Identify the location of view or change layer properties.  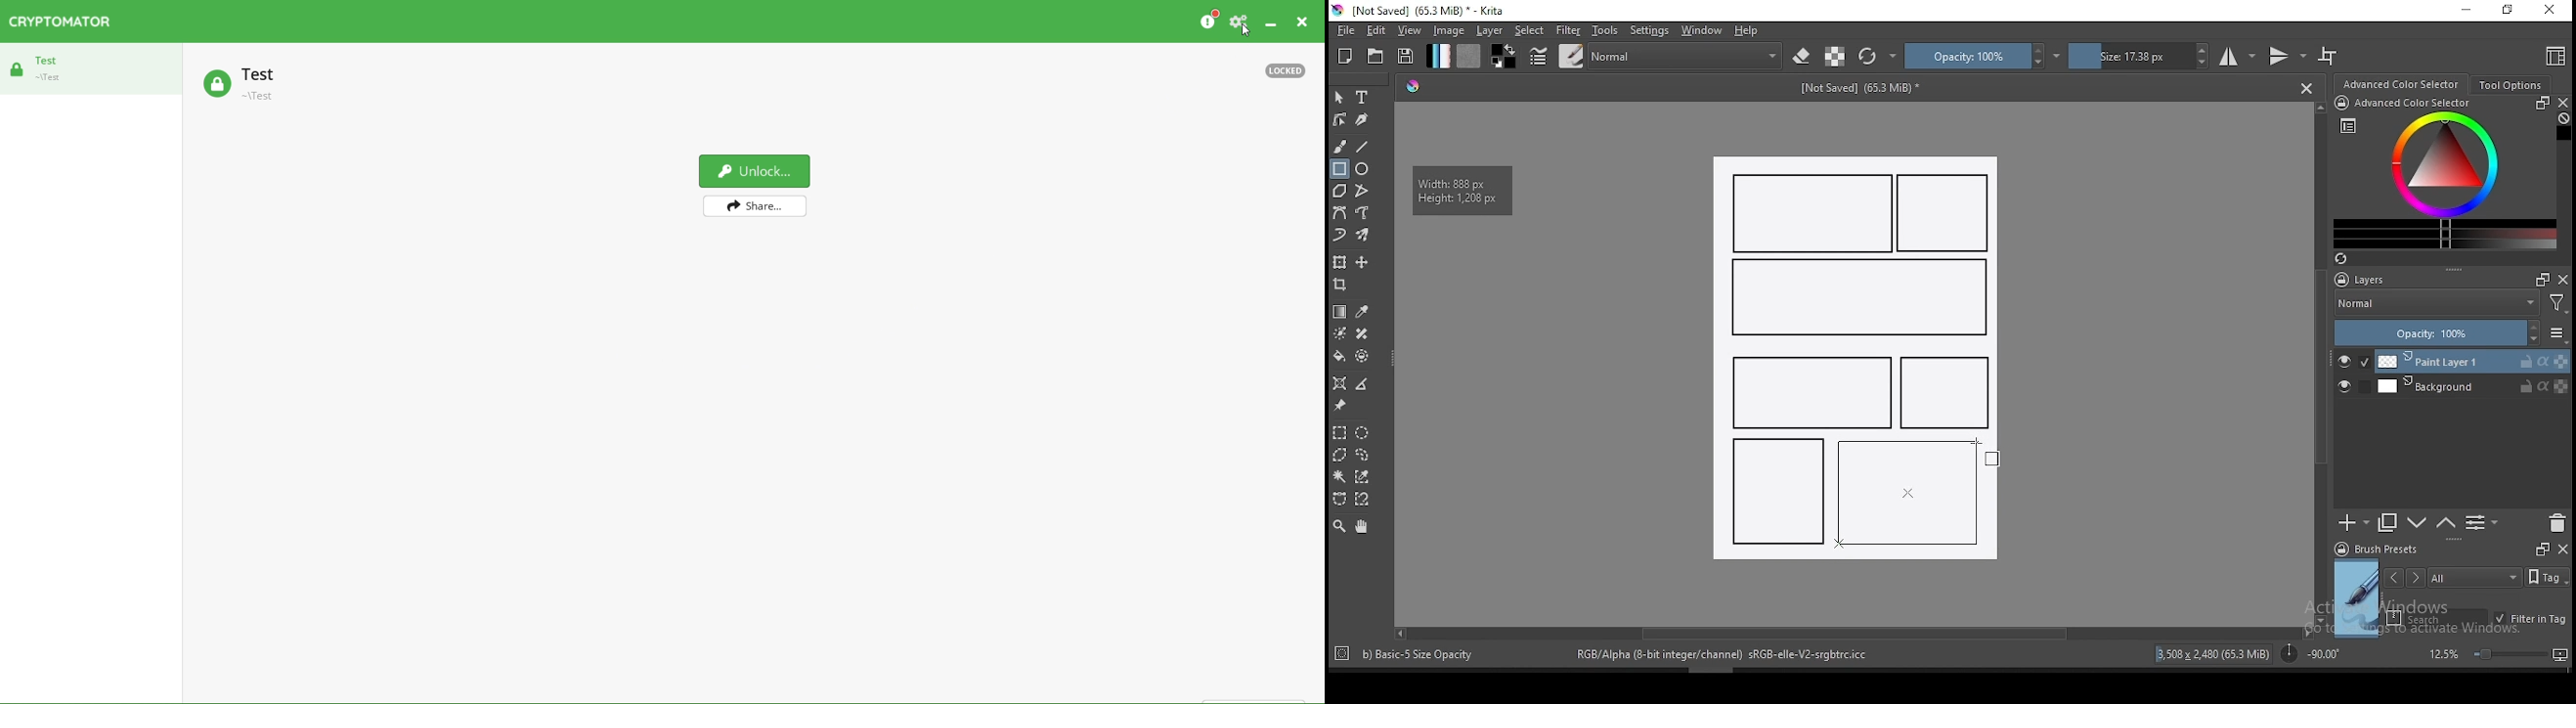
(2481, 522).